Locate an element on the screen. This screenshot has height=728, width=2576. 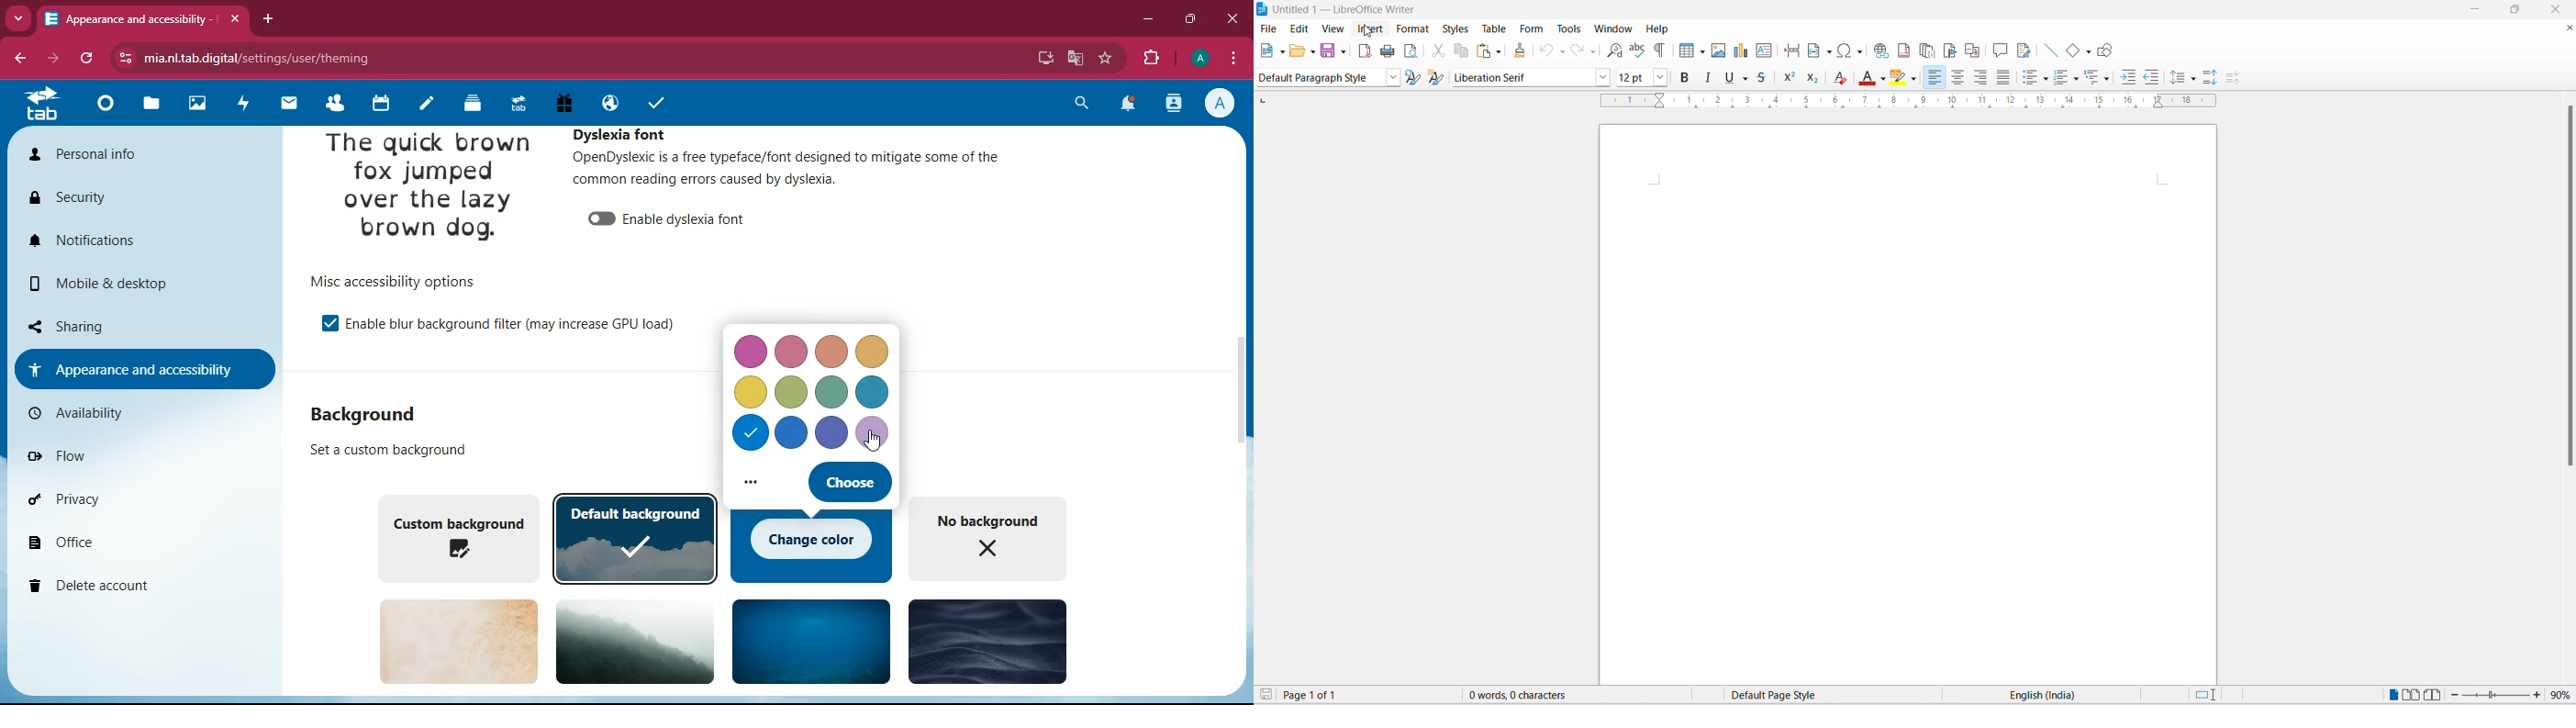
tab is located at coordinates (44, 106).